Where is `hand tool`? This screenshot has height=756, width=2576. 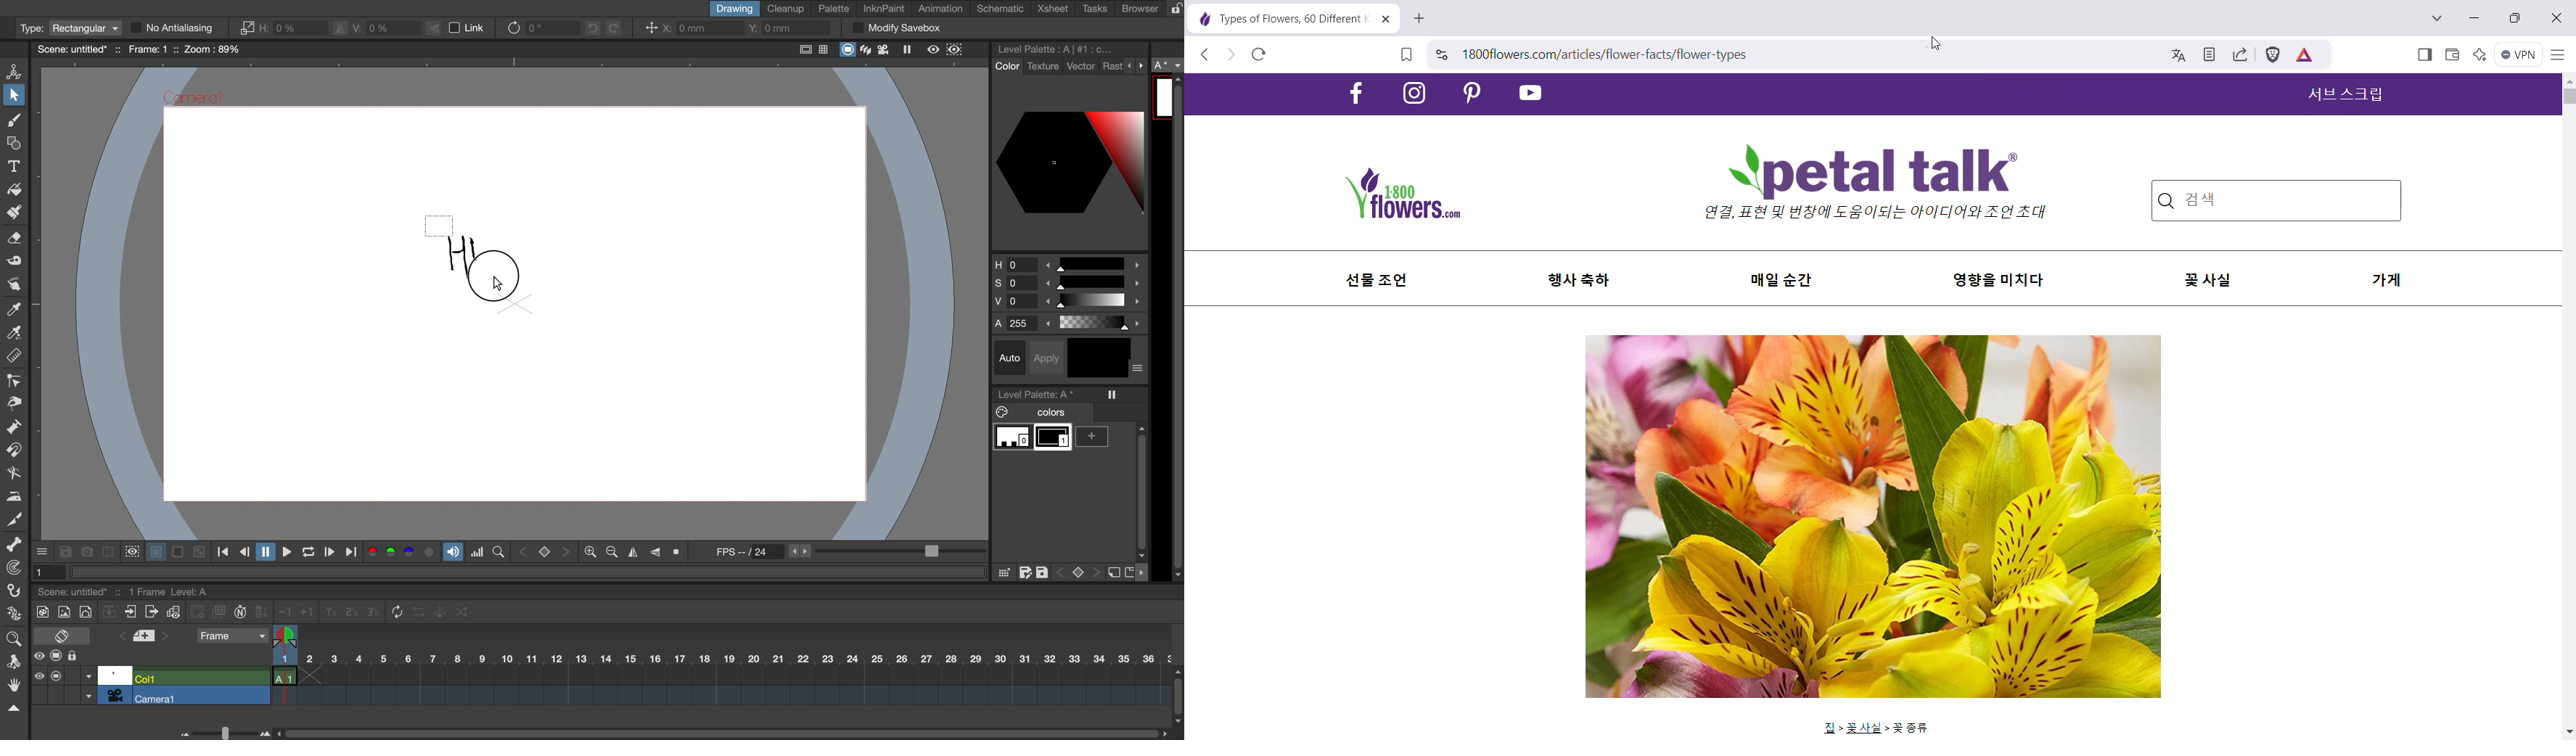
hand tool is located at coordinates (13, 687).